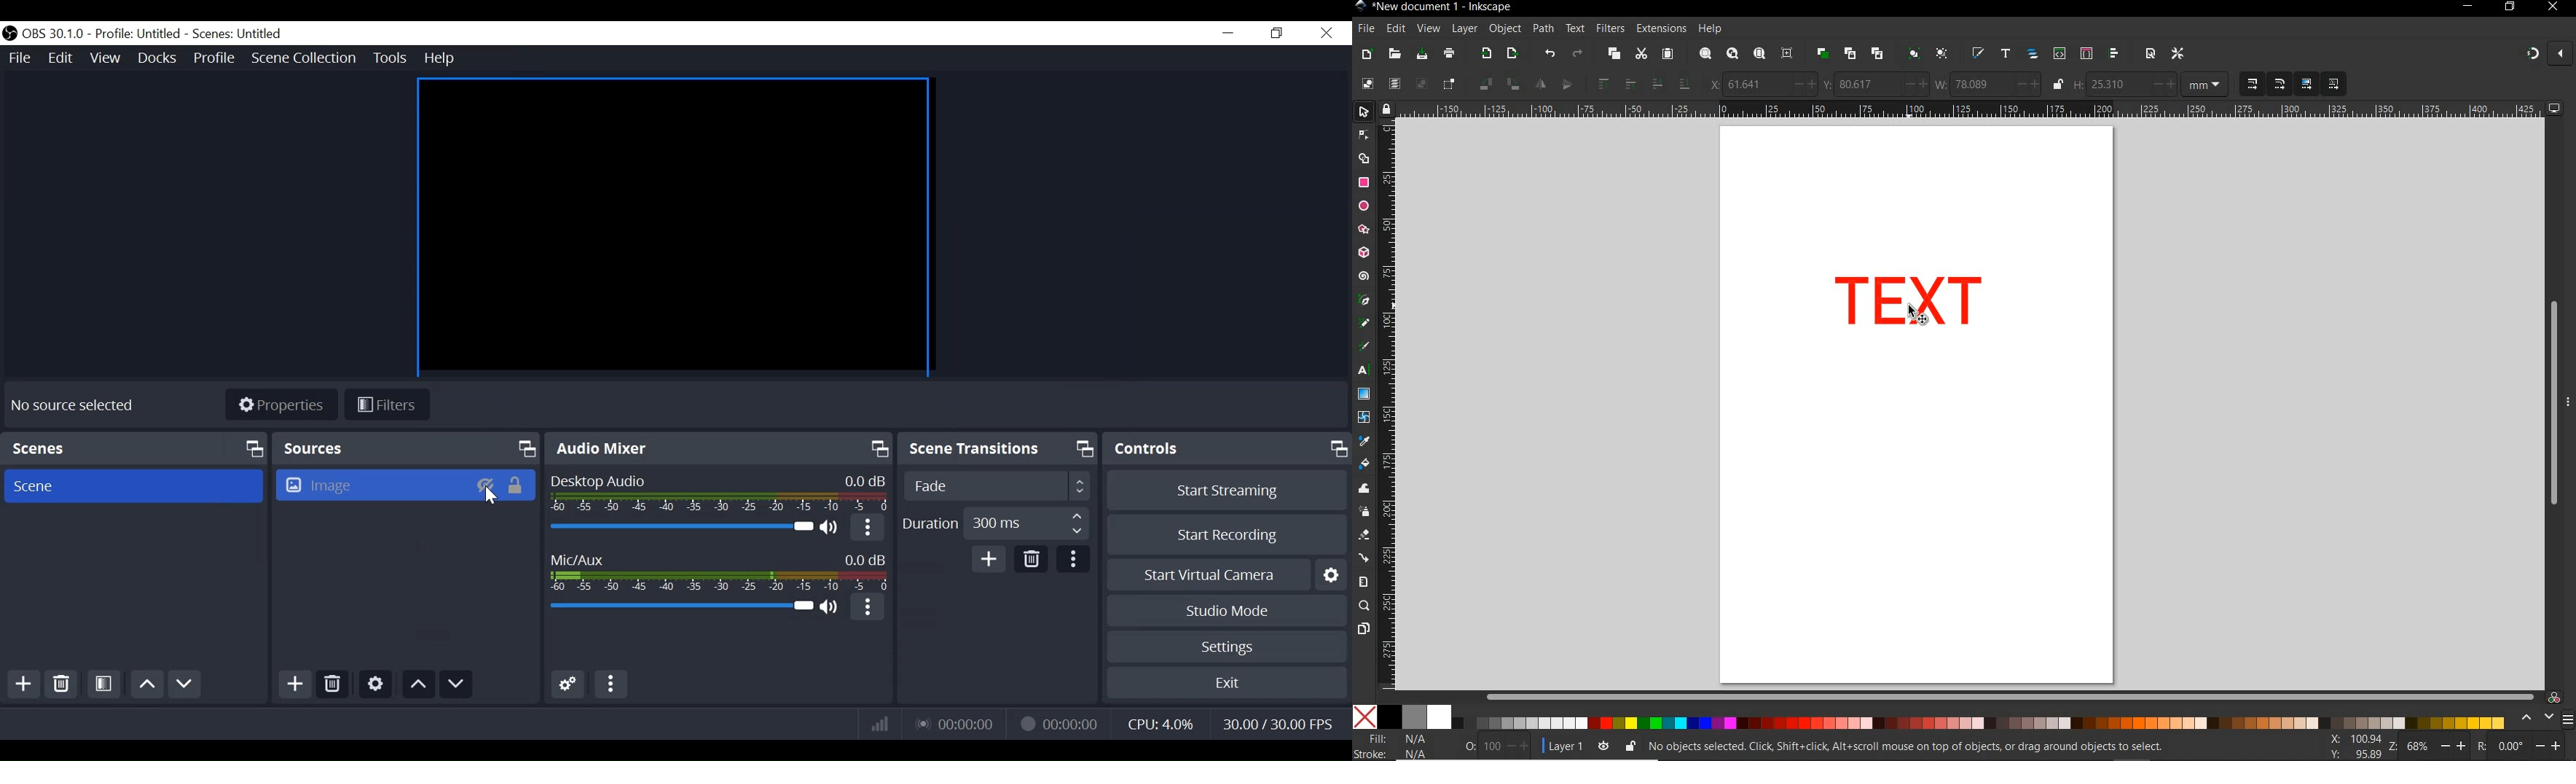 Image resolution: width=2576 pixels, height=784 pixels. What do you see at coordinates (387, 405) in the screenshot?
I see `Filters` at bounding box center [387, 405].